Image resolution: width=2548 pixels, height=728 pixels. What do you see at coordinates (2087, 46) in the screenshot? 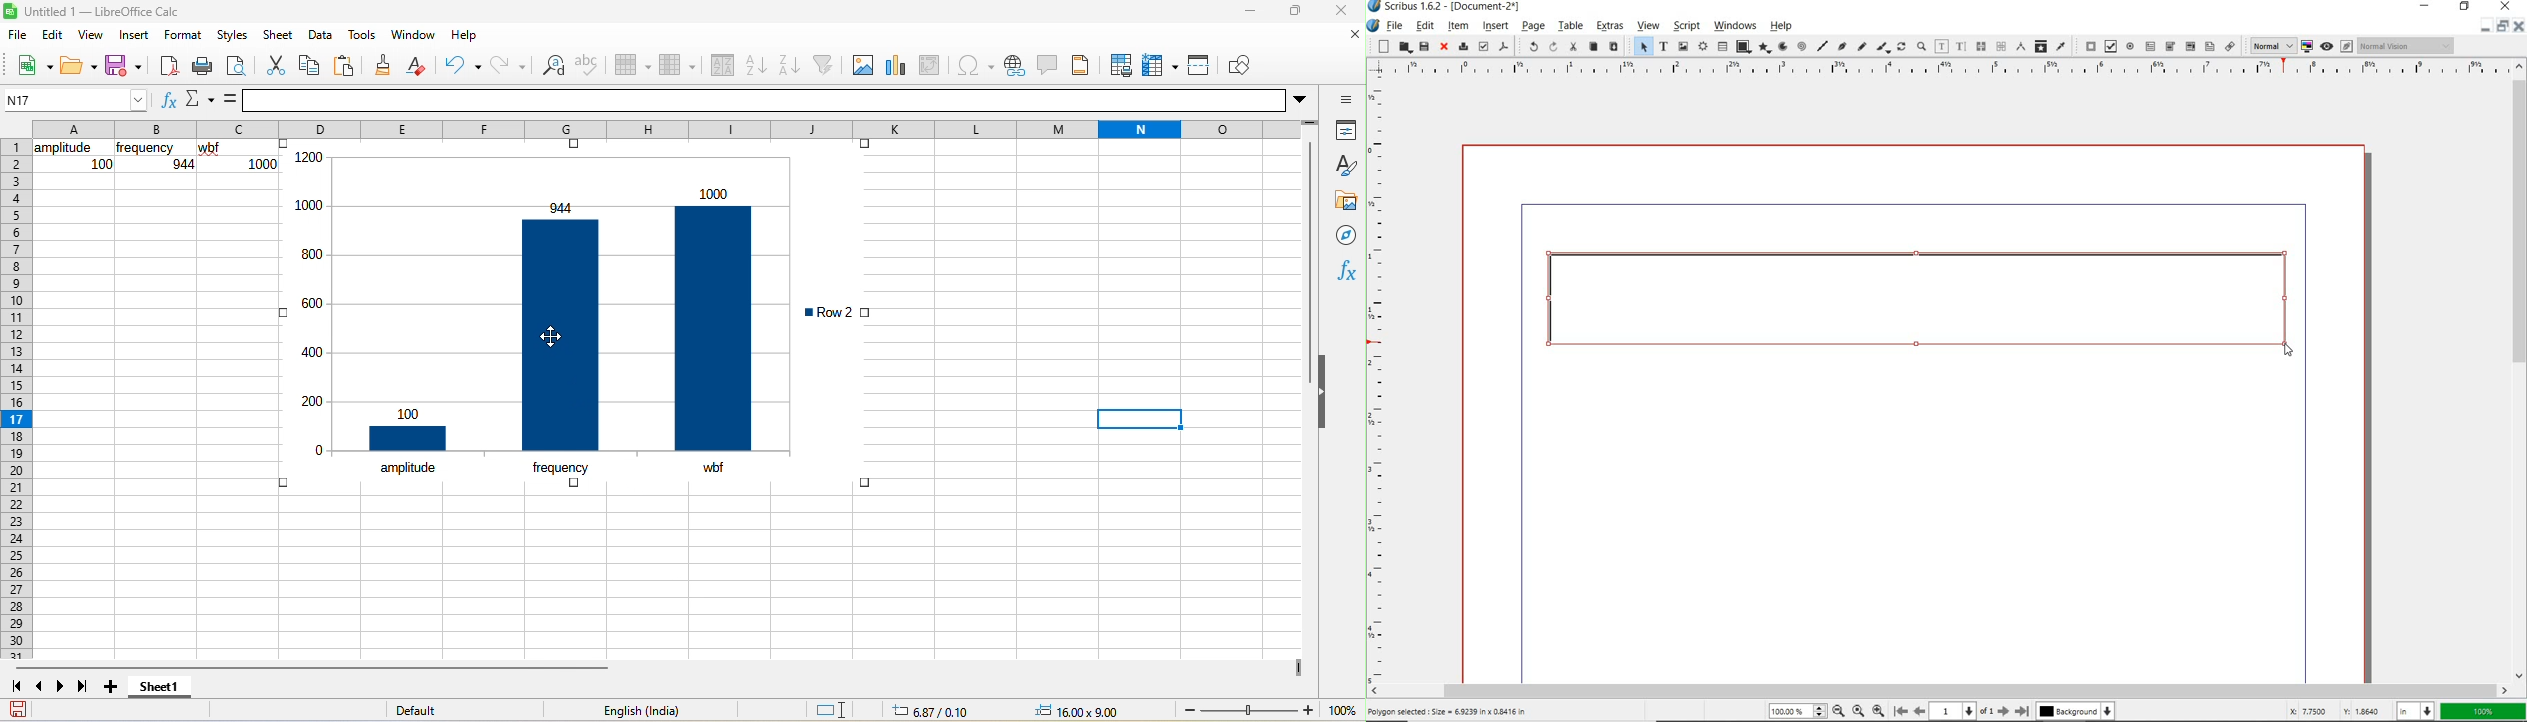
I see `pdf push button` at bounding box center [2087, 46].